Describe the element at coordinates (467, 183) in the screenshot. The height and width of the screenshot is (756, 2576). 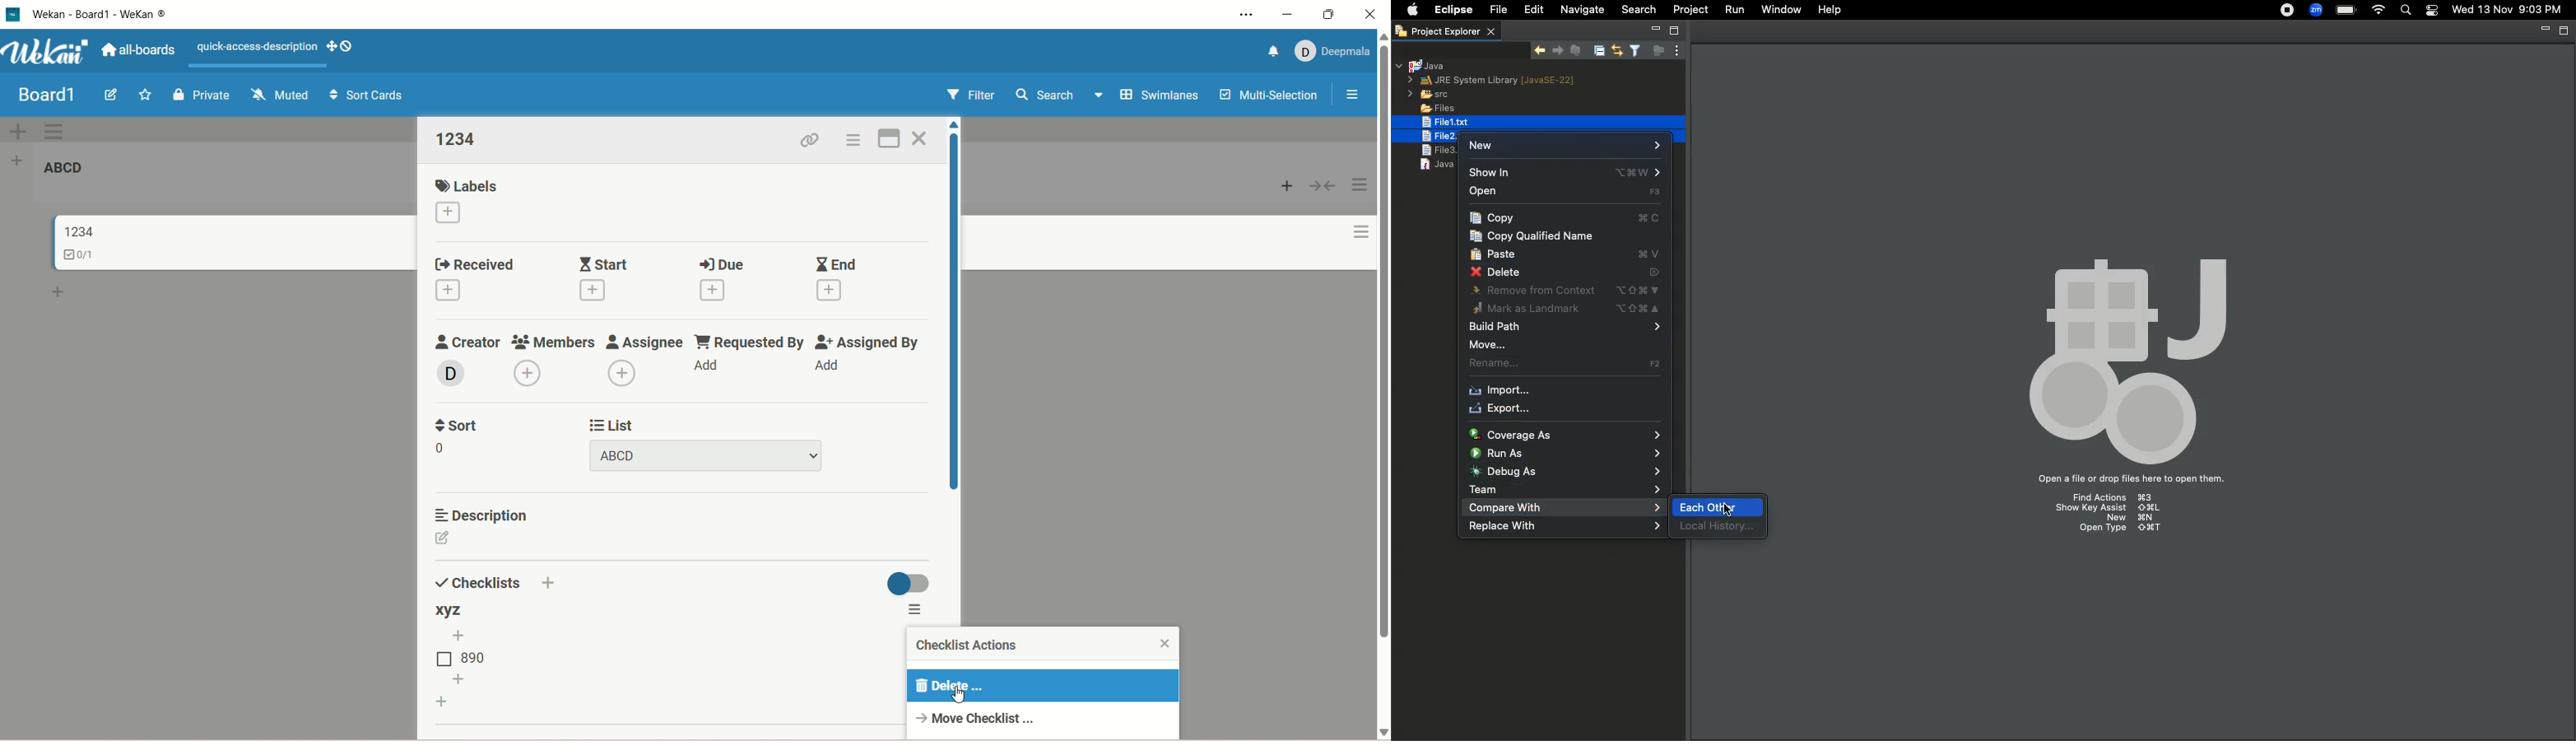
I see `labels` at that location.